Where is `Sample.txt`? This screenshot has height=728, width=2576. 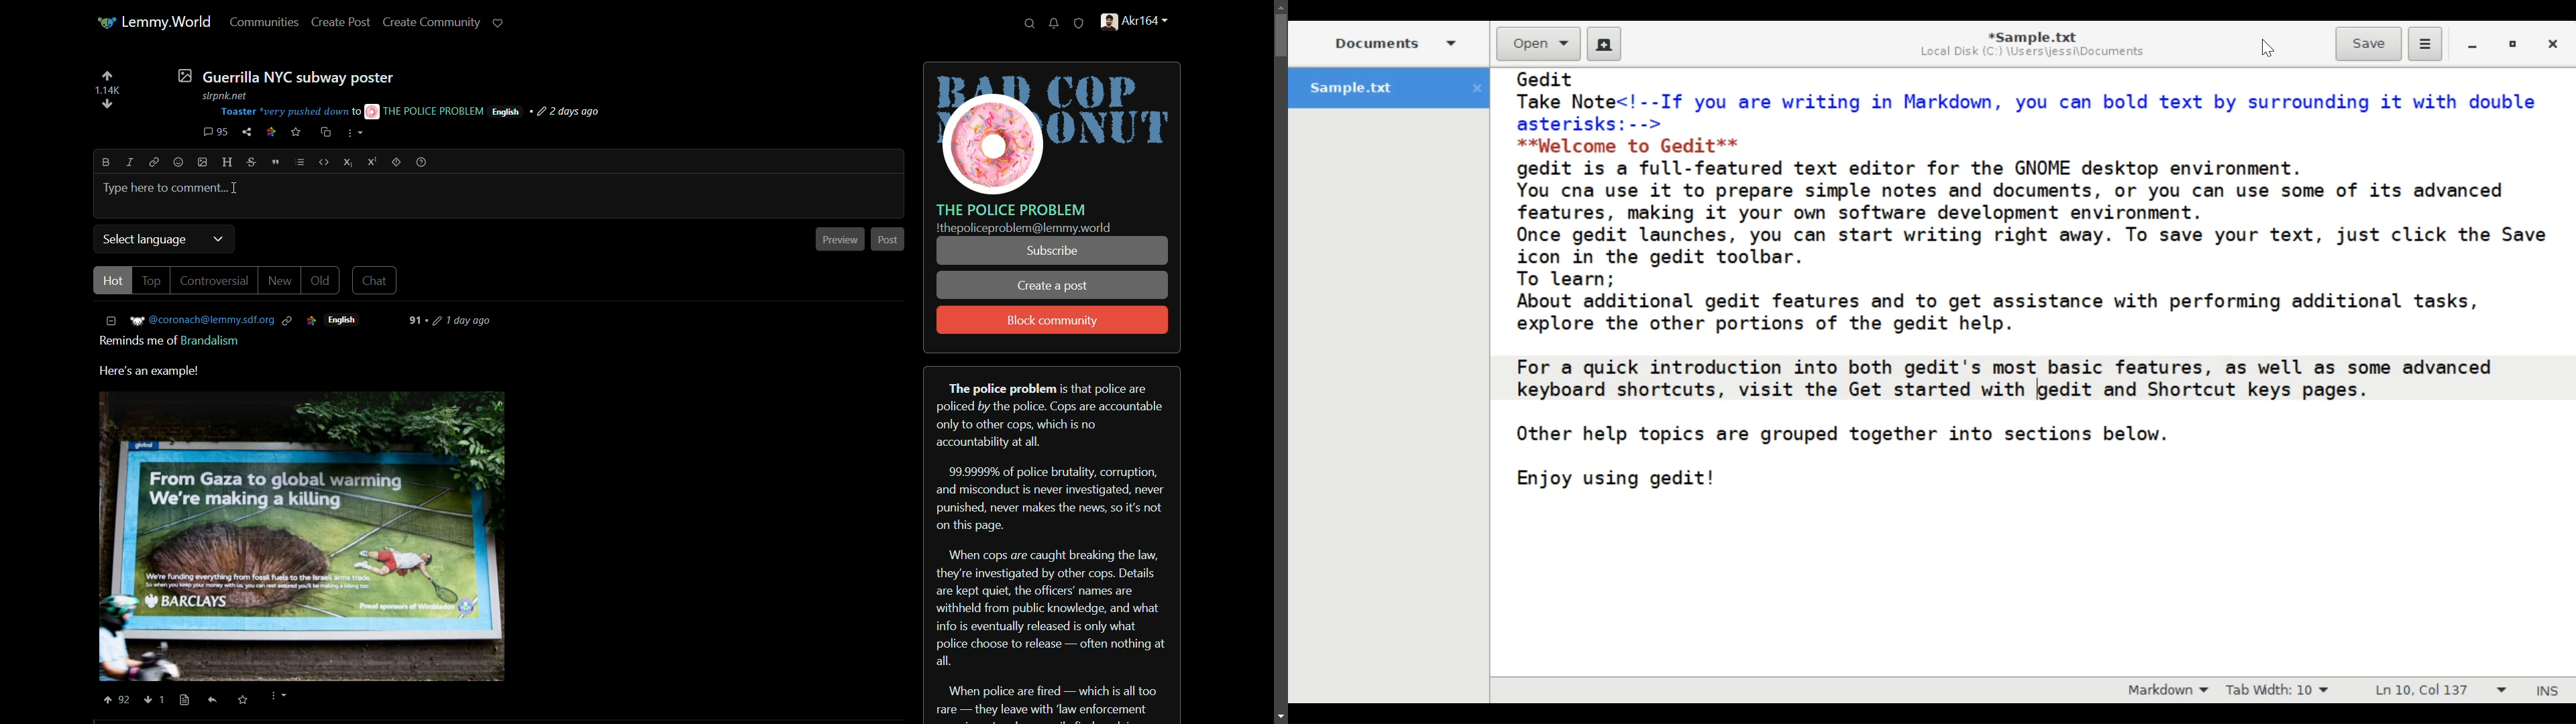
Sample.txt is located at coordinates (1377, 87).